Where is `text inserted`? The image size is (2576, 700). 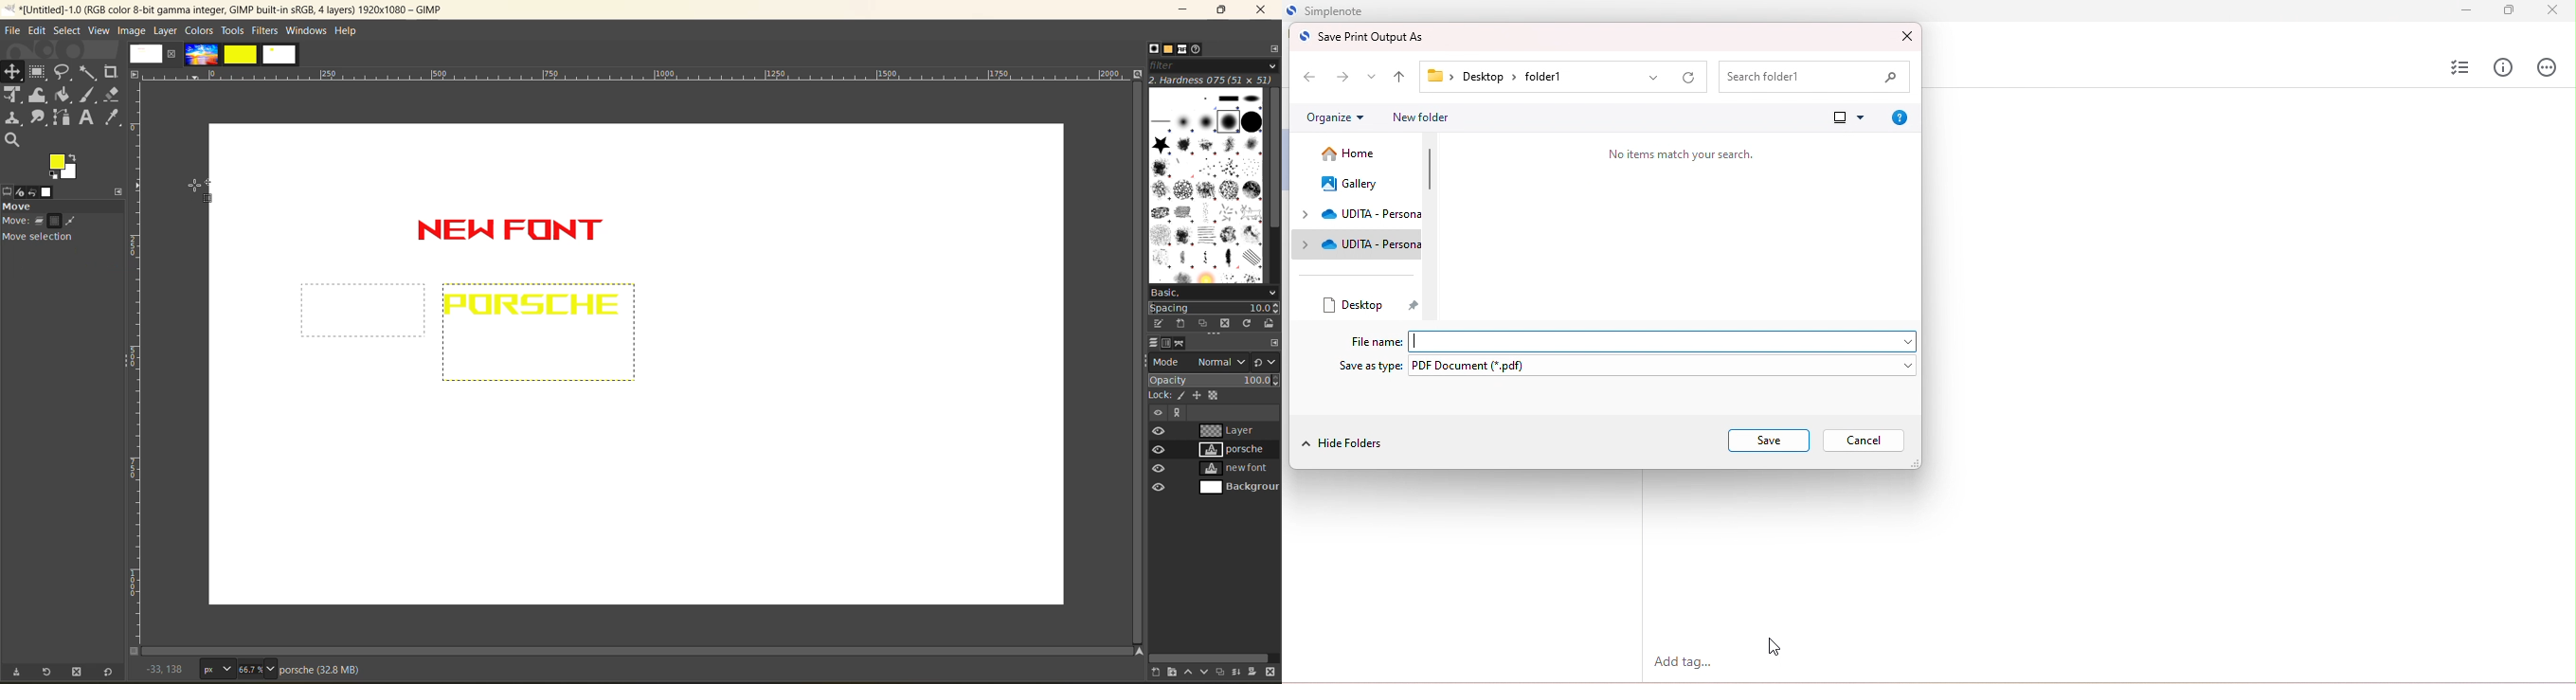
text inserted is located at coordinates (528, 236).